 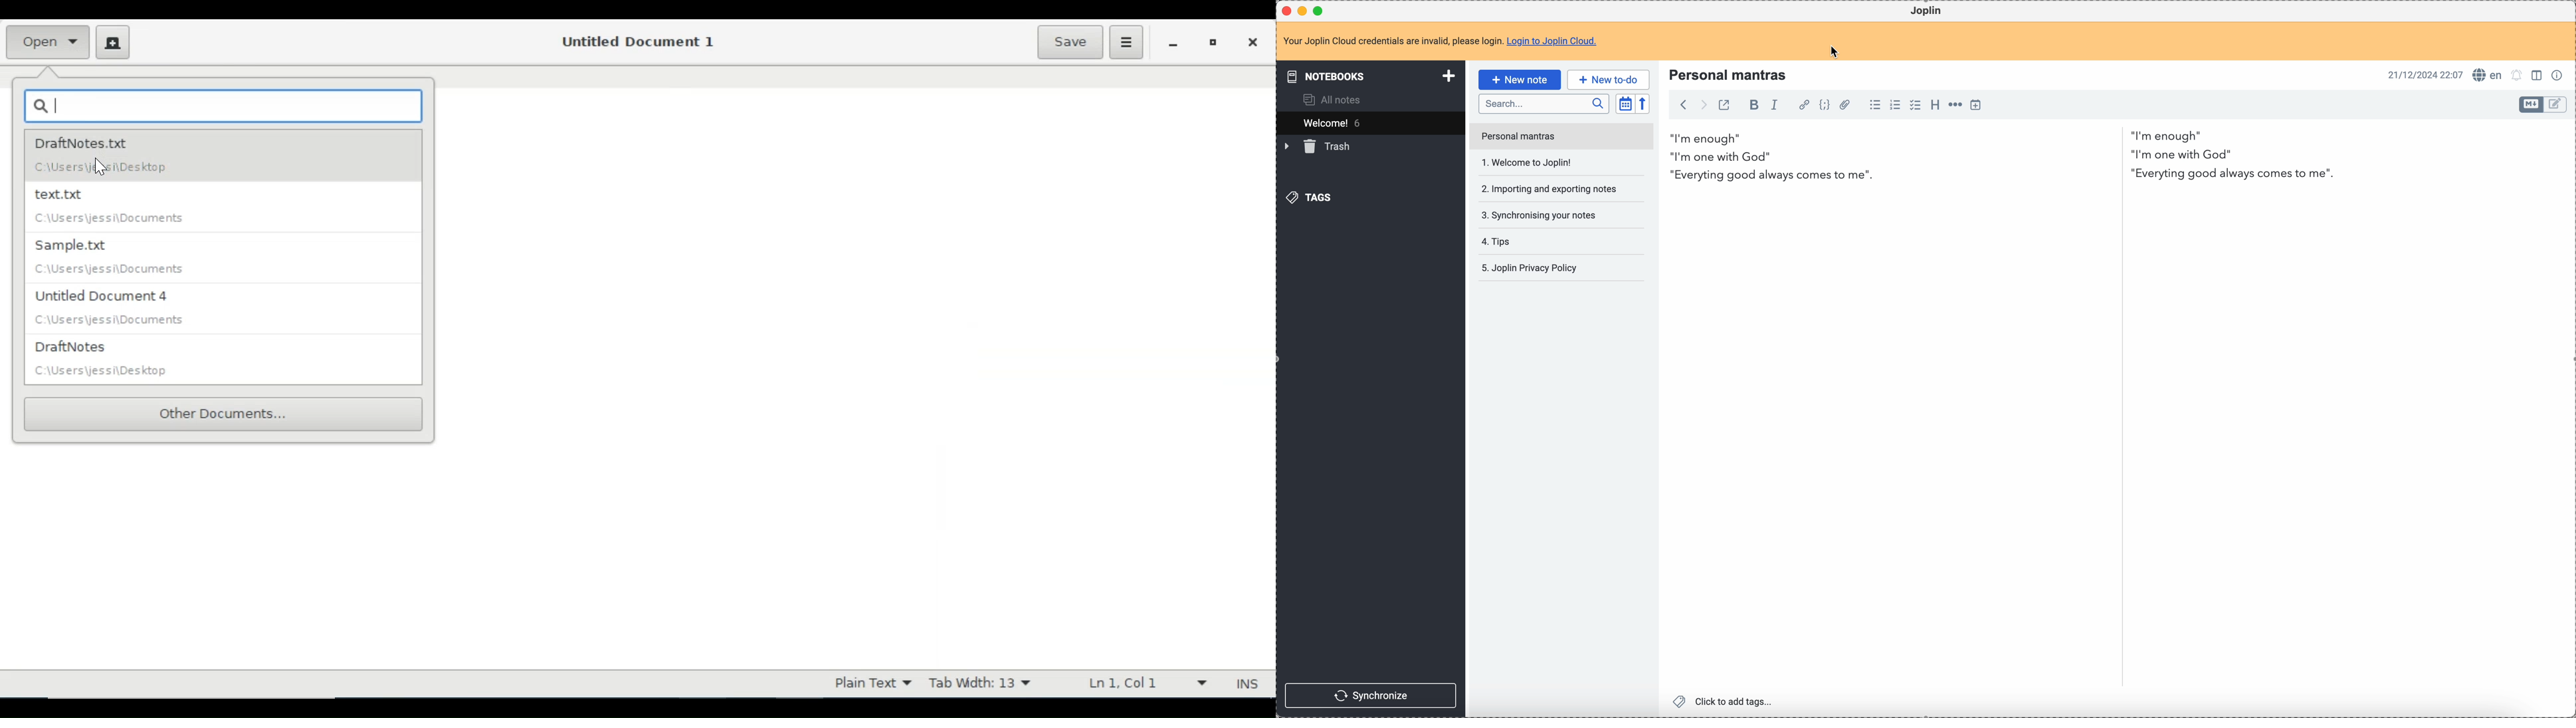 I want to click on search bar, so click(x=1543, y=103).